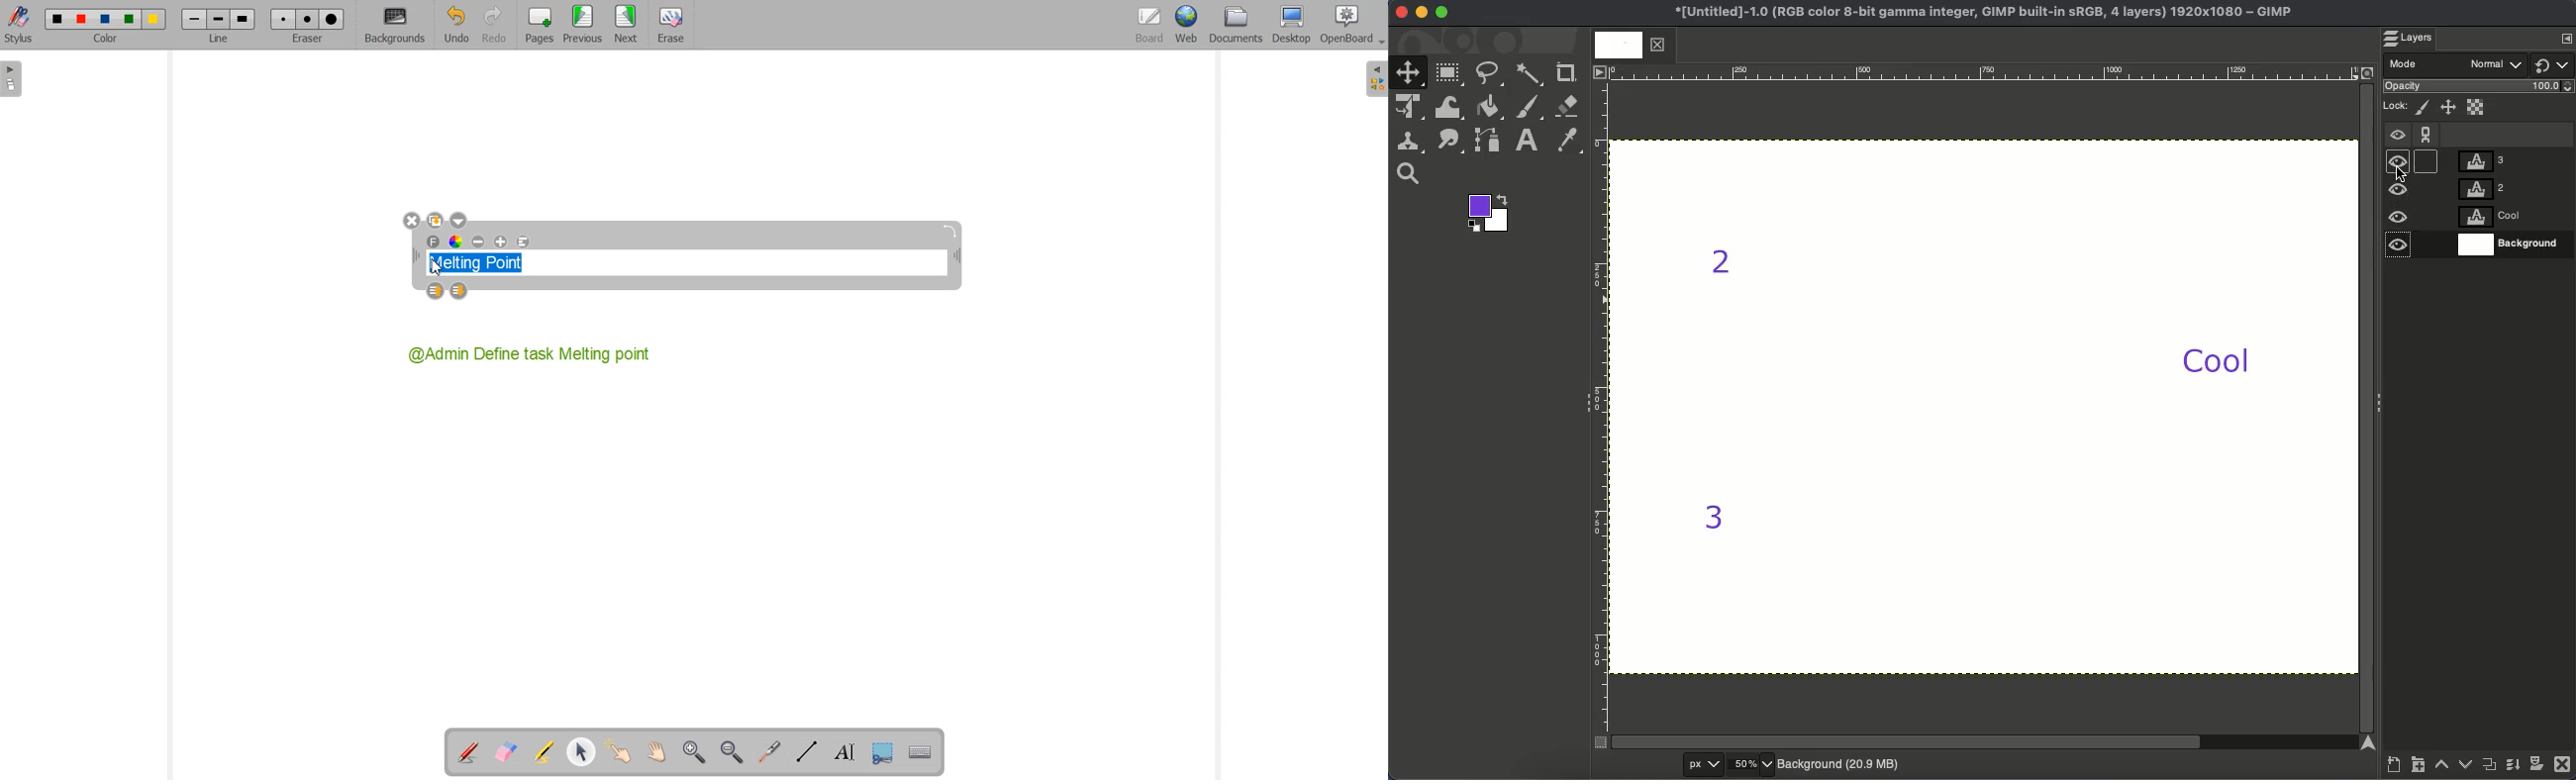 The image size is (2576, 784). What do you see at coordinates (1450, 73) in the screenshot?
I see `Rectangular select` at bounding box center [1450, 73].